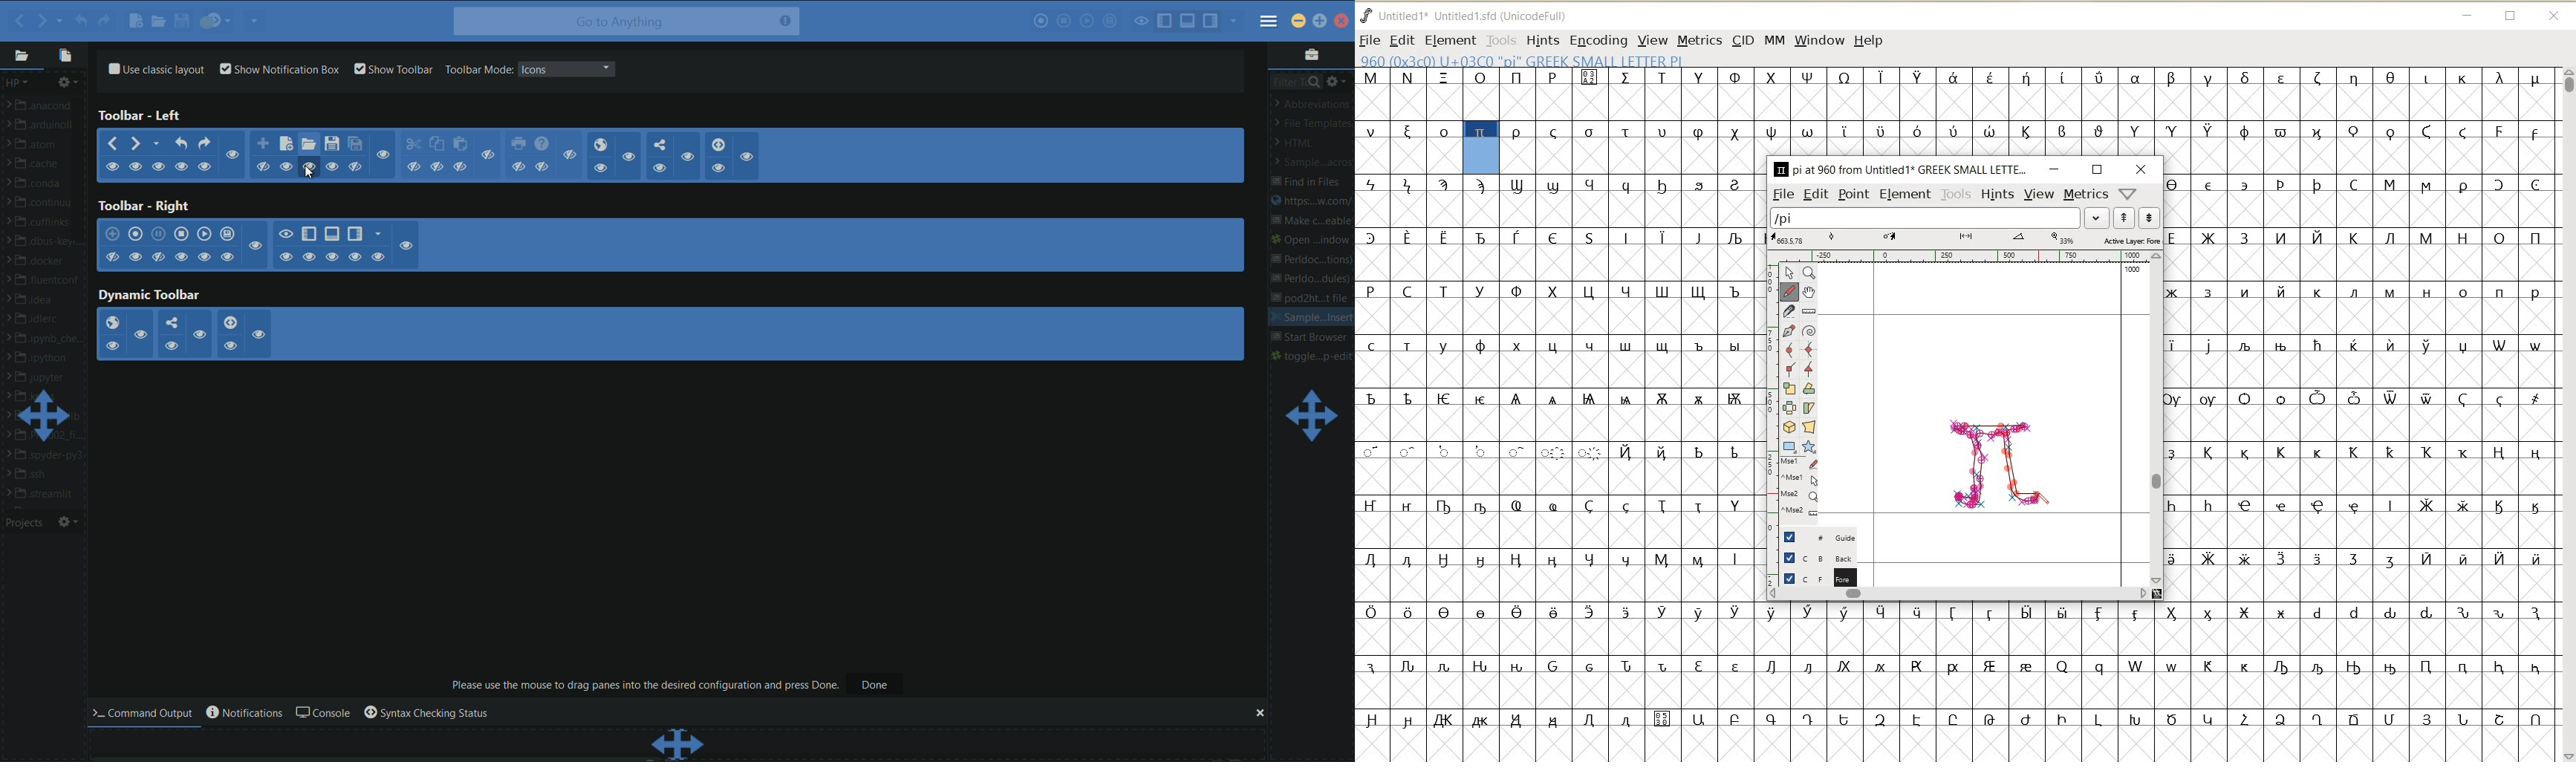  What do you see at coordinates (138, 235) in the screenshot?
I see `start macro` at bounding box center [138, 235].